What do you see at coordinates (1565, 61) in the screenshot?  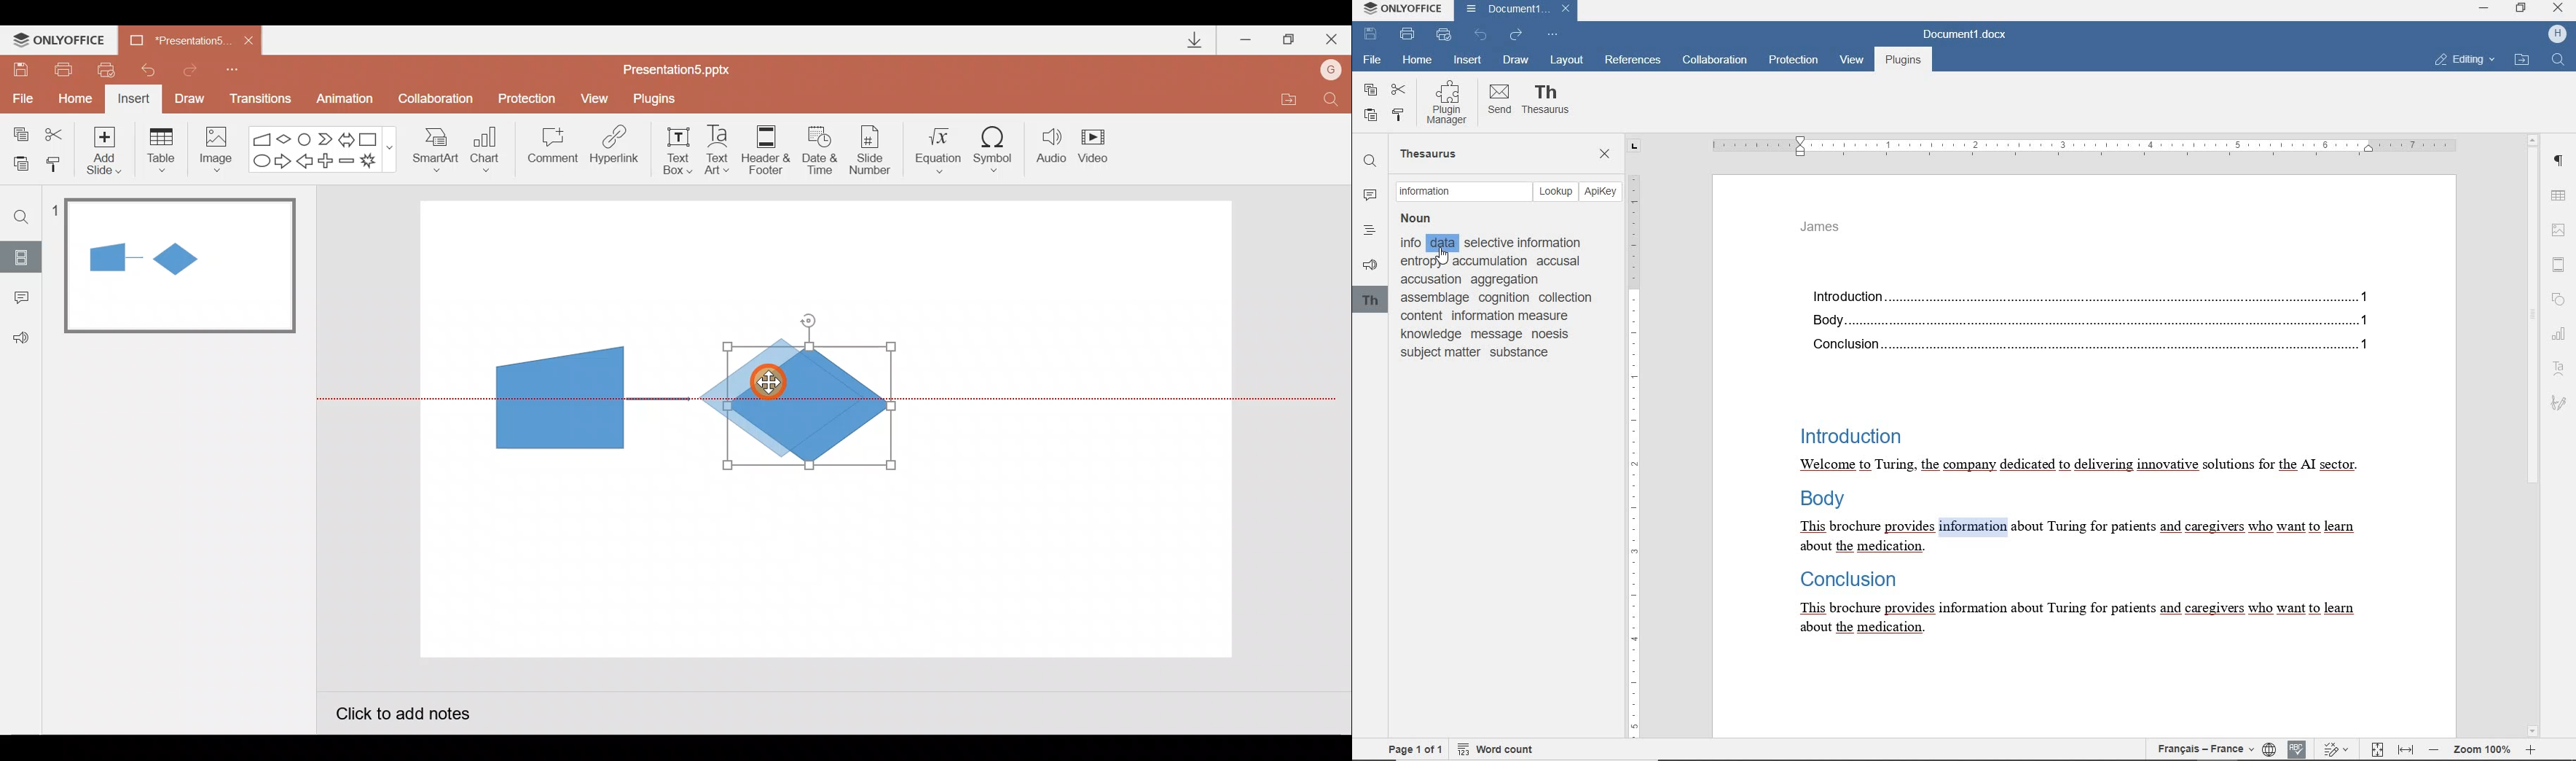 I see `LAYOUT` at bounding box center [1565, 61].